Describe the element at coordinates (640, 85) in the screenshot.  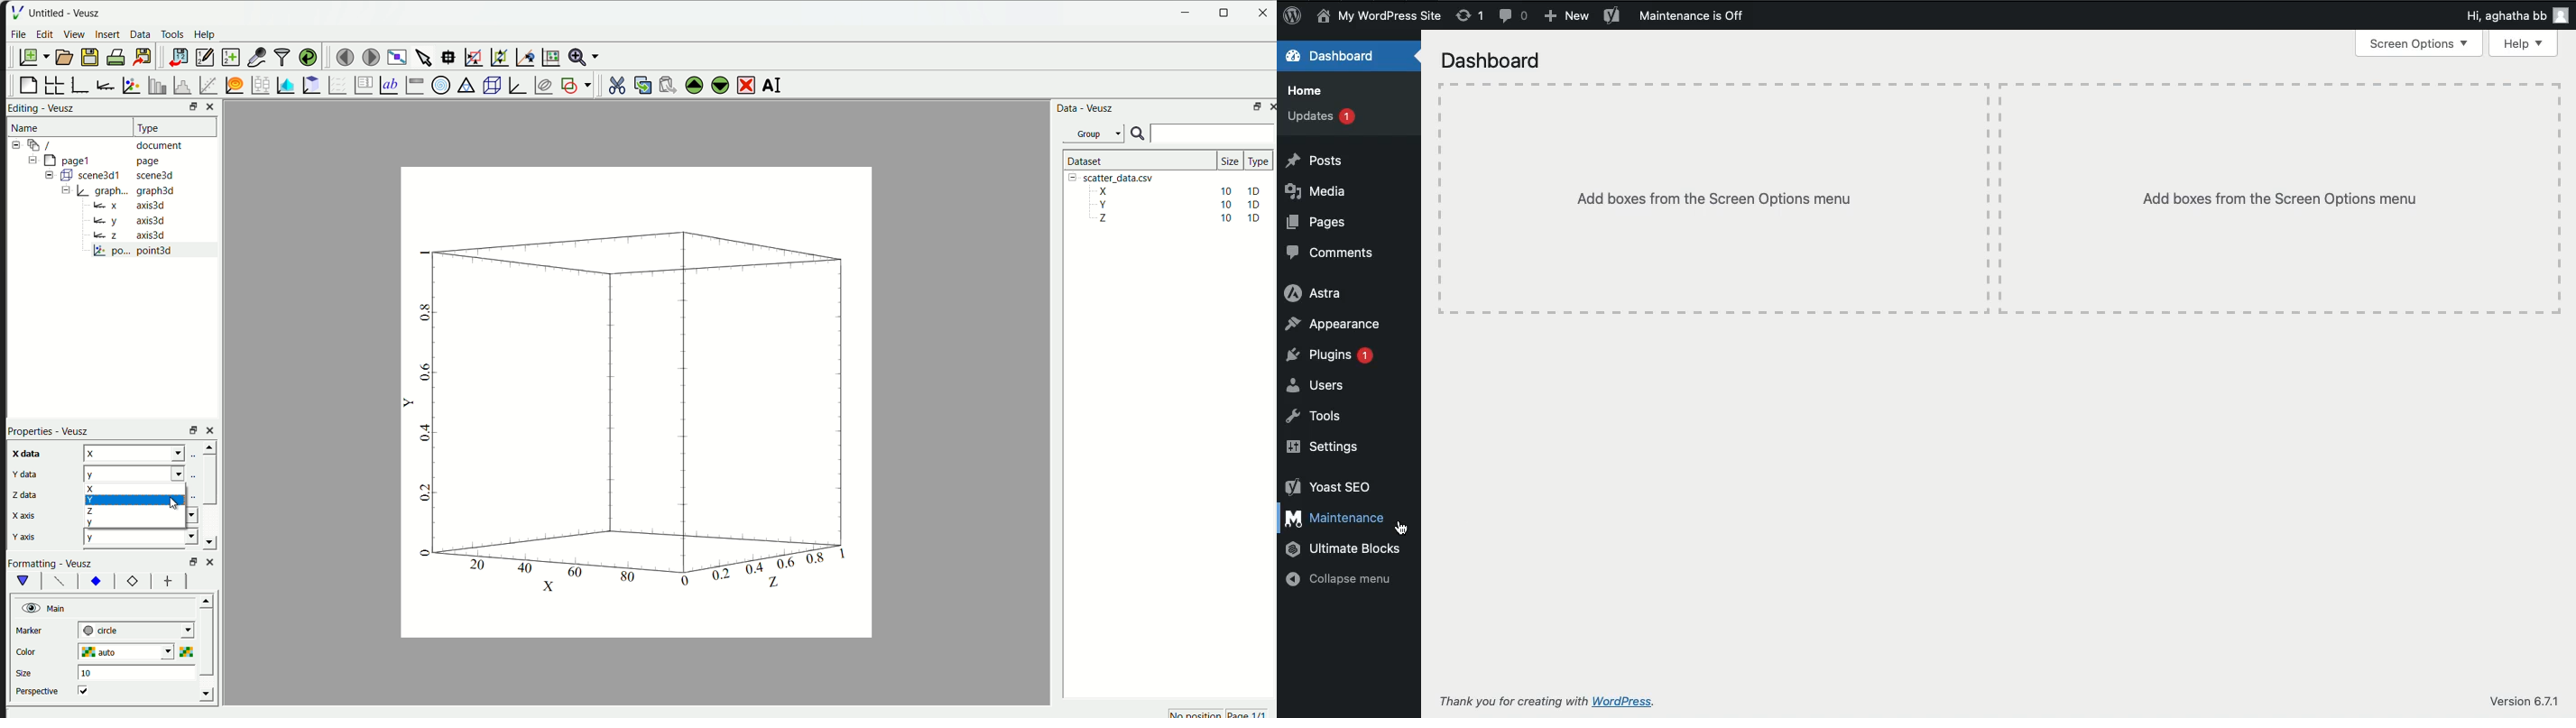
I see `copy the widget` at that location.